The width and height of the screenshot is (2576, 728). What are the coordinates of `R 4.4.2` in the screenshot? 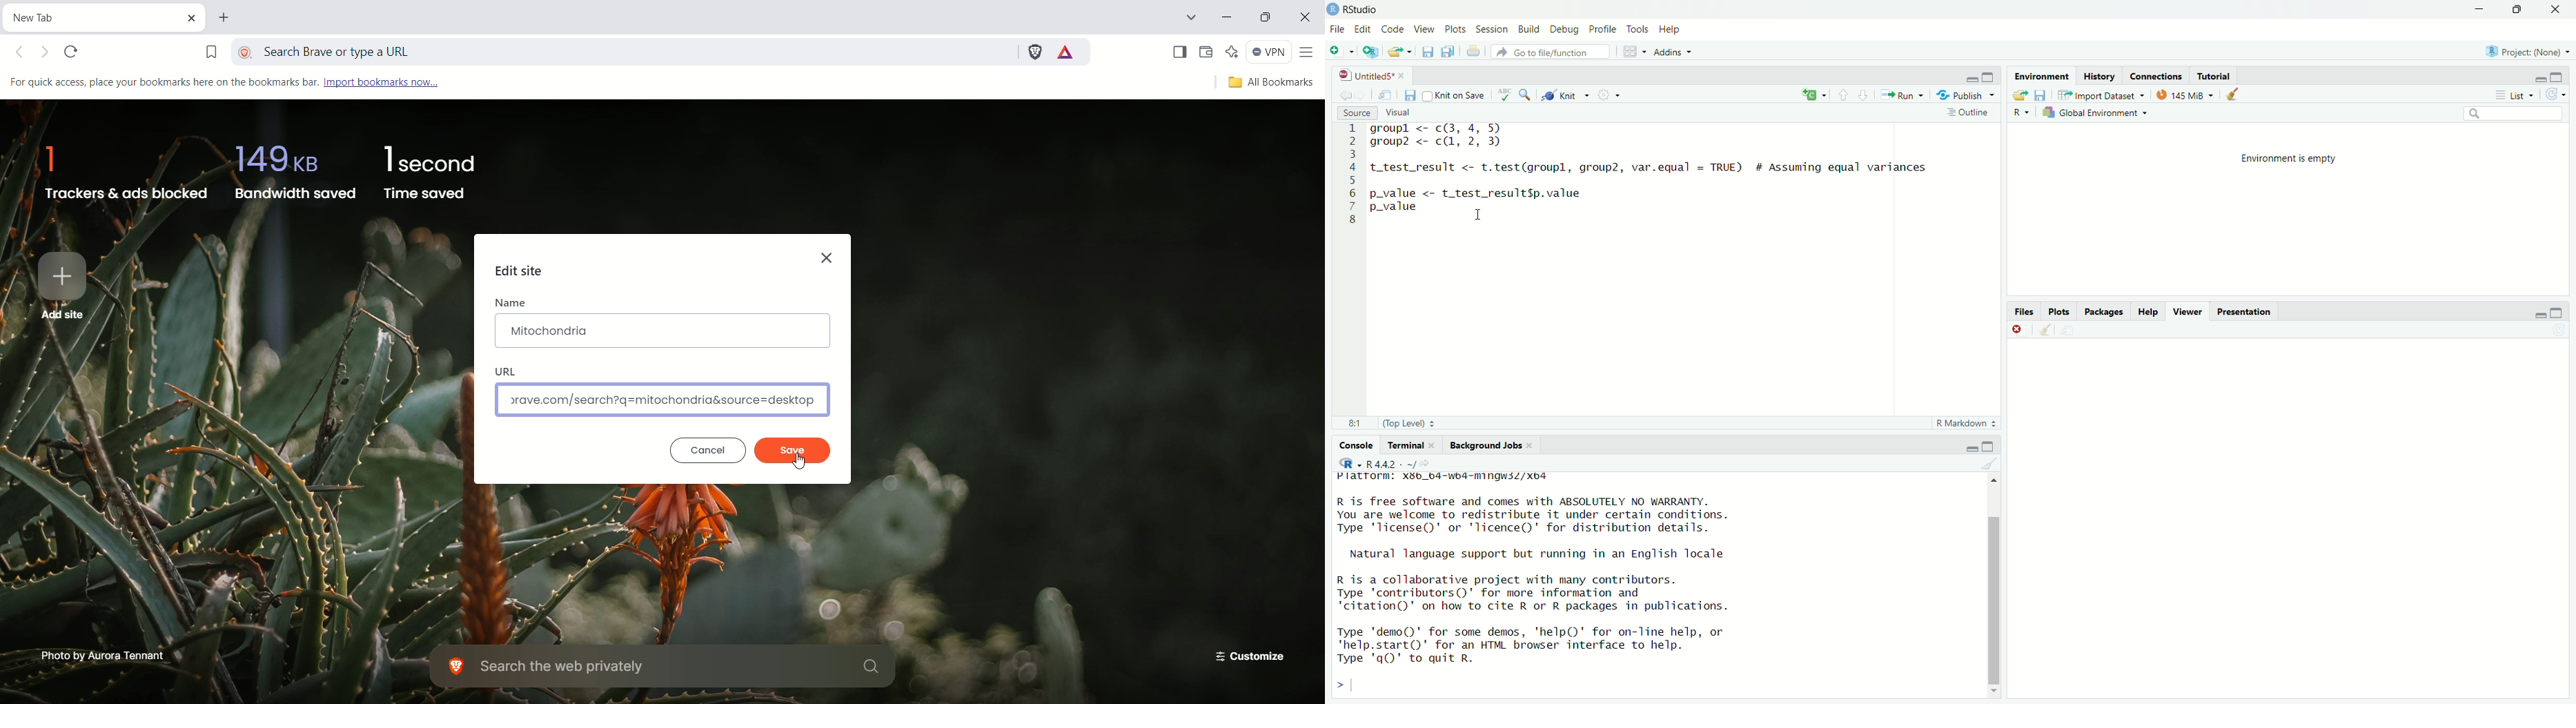 It's located at (1391, 463).